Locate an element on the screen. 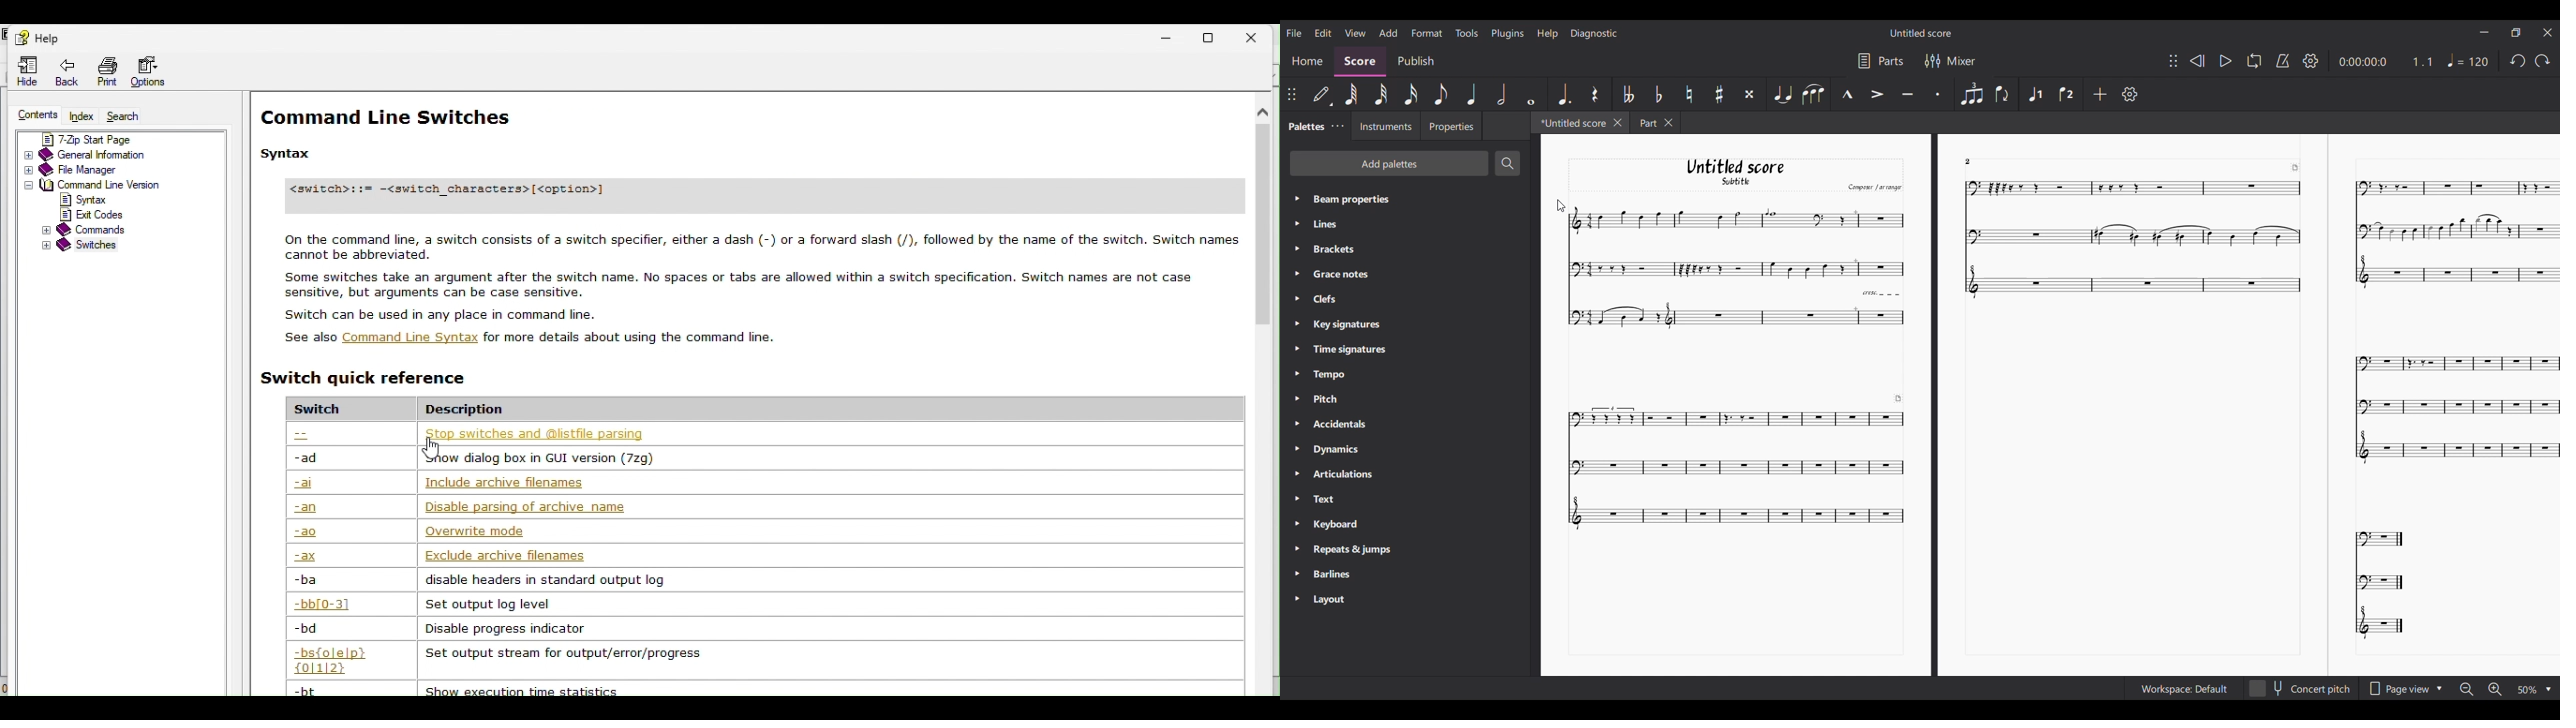 The width and height of the screenshot is (2576, 728).  is located at coordinates (1739, 219).